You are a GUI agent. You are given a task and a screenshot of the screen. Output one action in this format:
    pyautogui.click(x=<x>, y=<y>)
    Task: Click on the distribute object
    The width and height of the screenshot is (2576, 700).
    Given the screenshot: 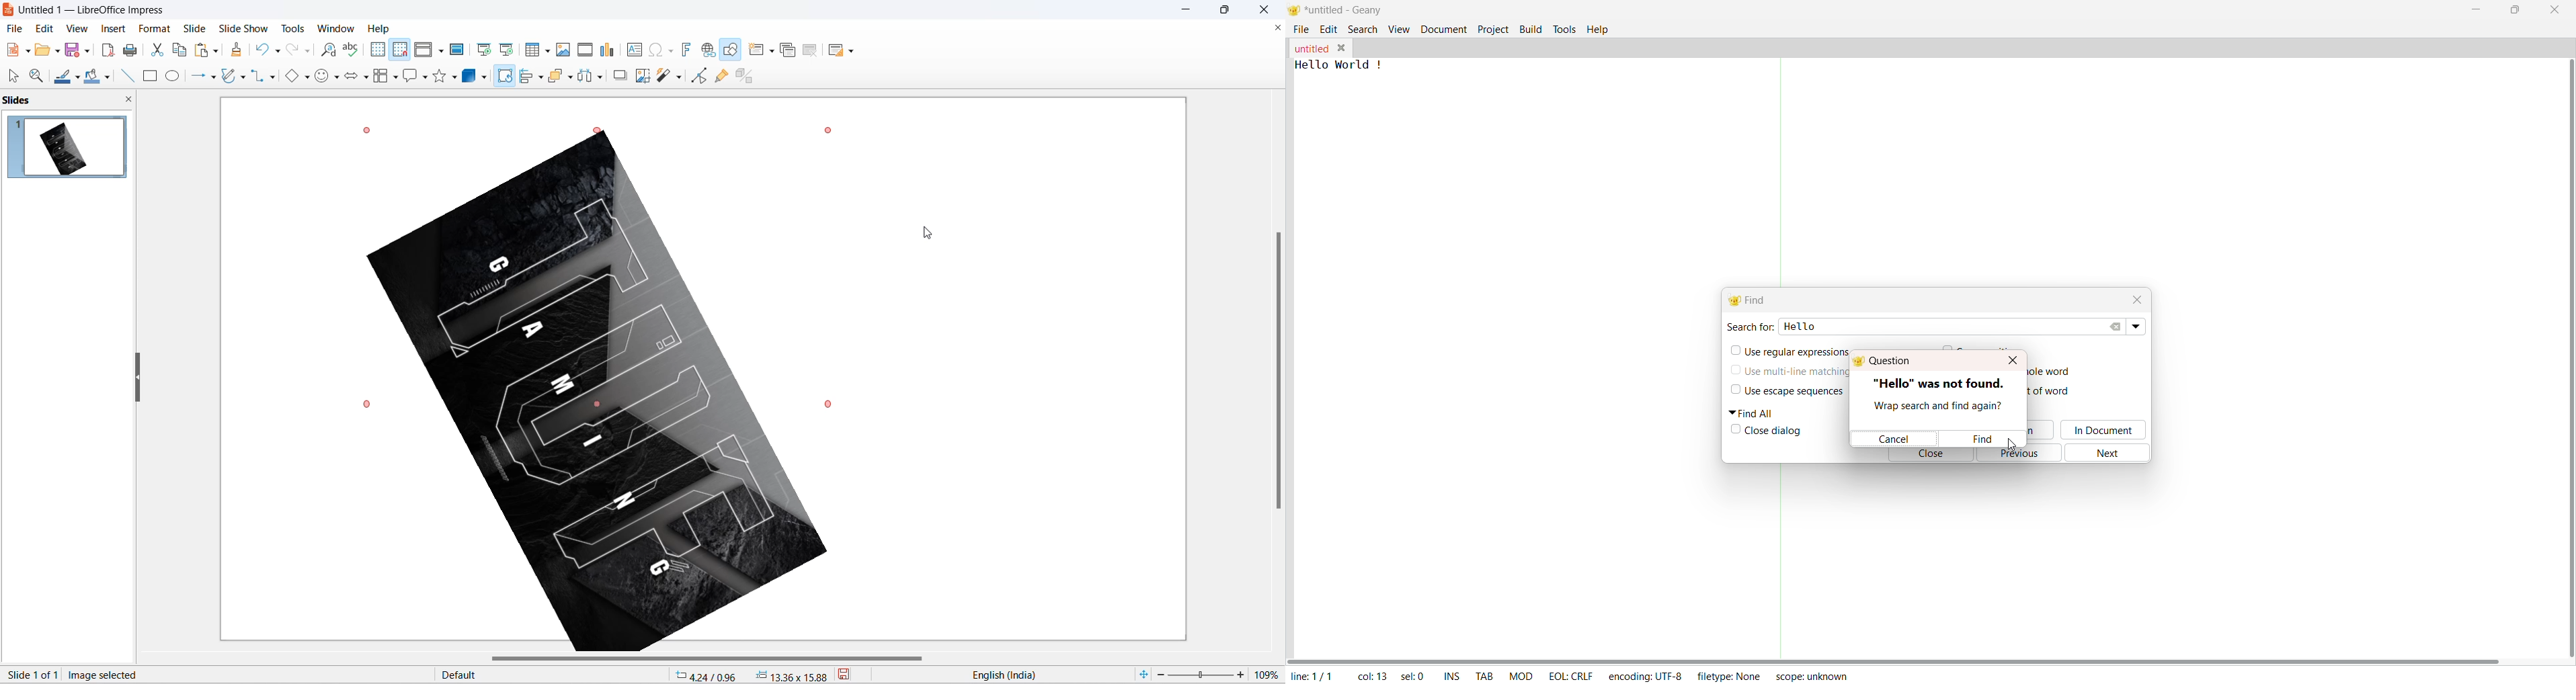 What is the action you would take?
    pyautogui.click(x=603, y=78)
    